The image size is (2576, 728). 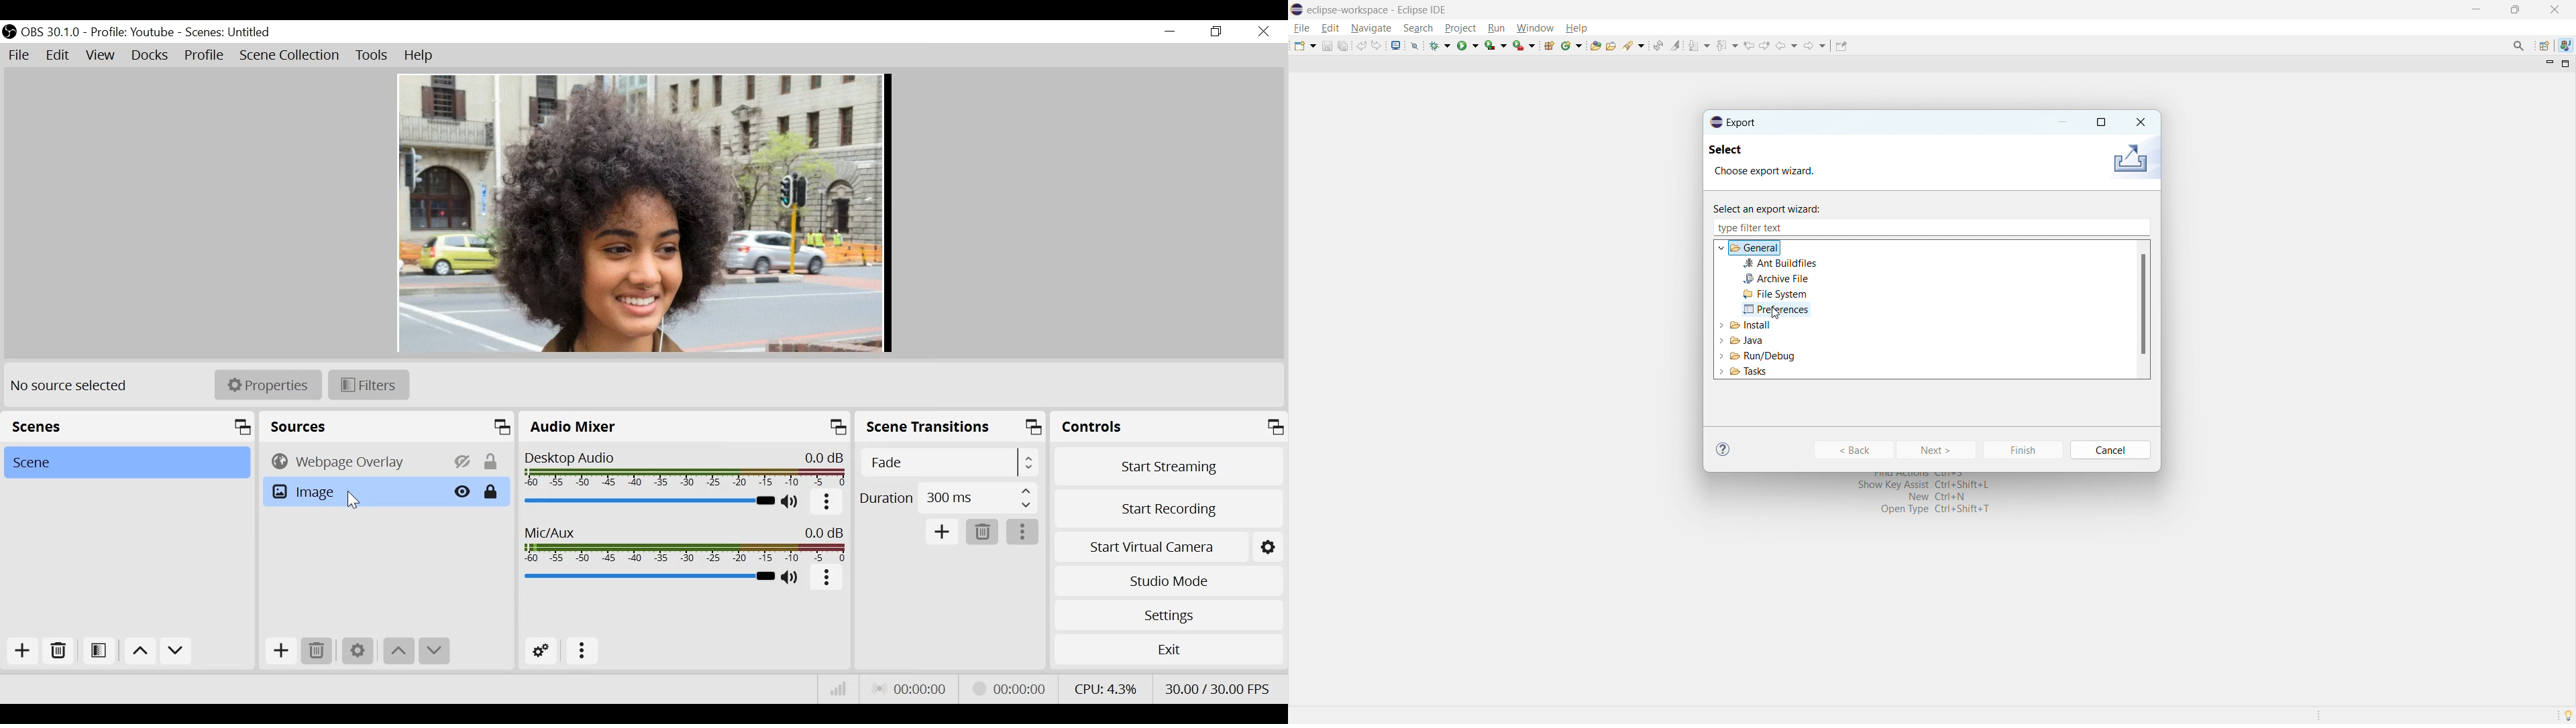 What do you see at coordinates (353, 461) in the screenshot?
I see `Webpage Overlay` at bounding box center [353, 461].